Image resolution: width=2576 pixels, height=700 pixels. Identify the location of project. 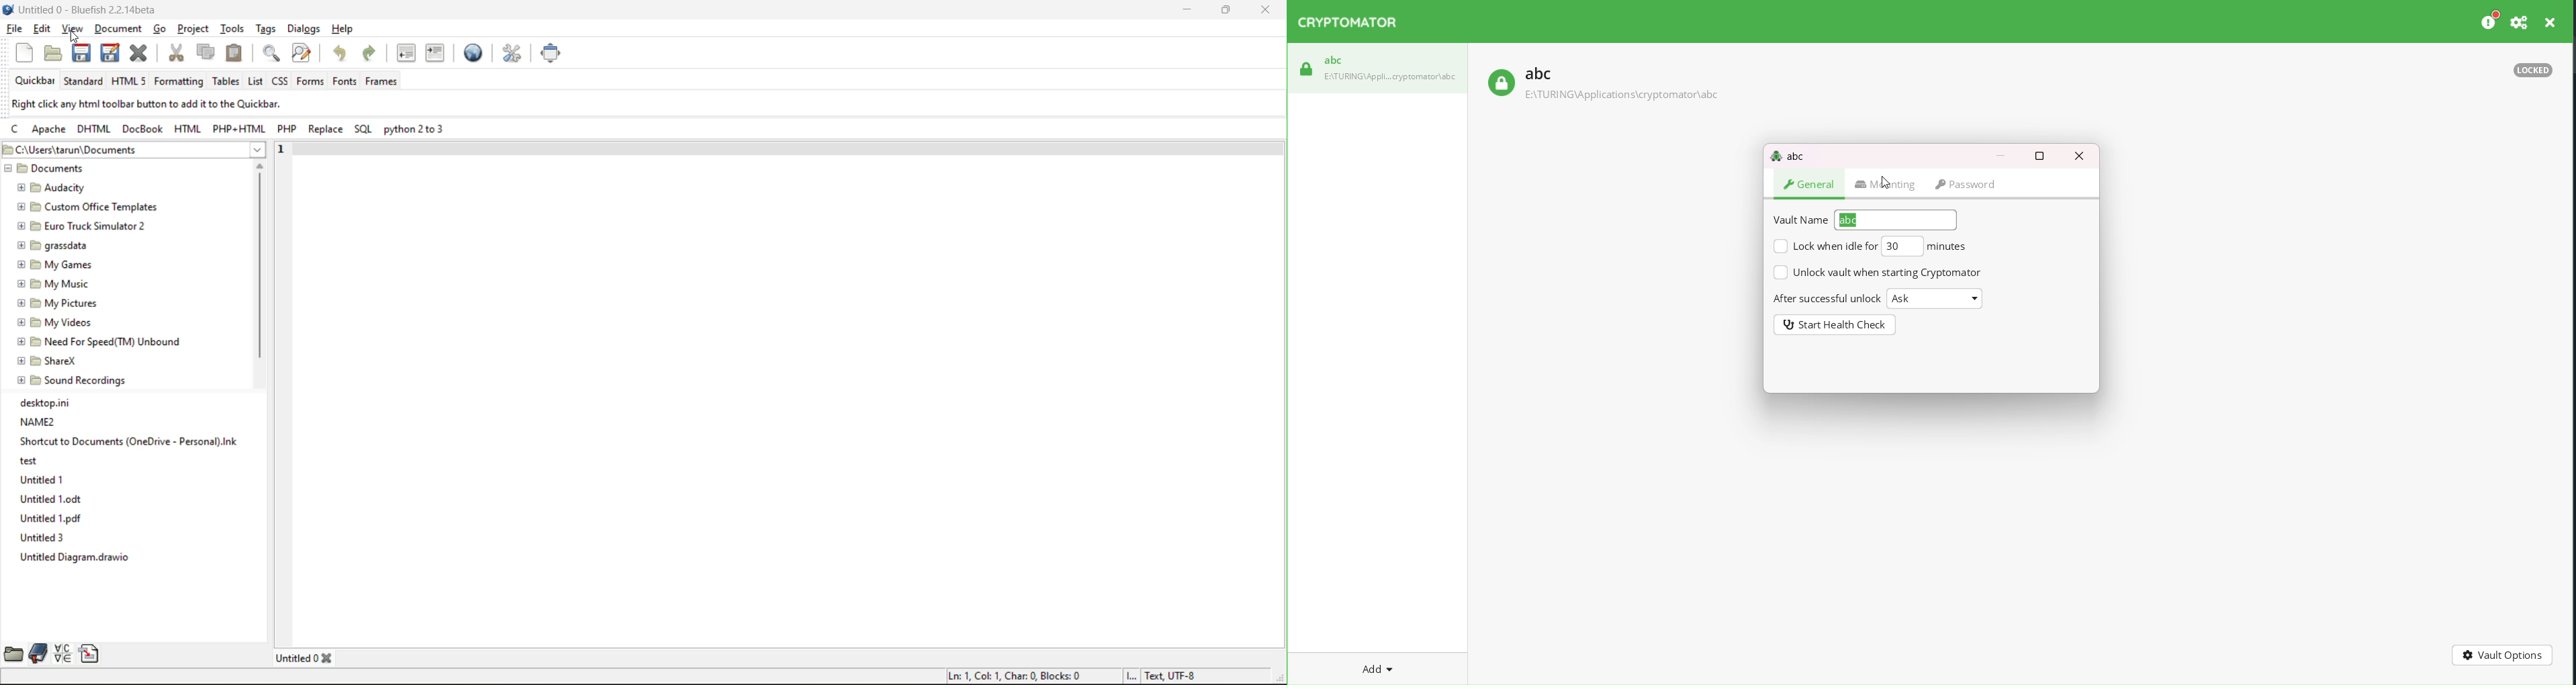
(193, 30).